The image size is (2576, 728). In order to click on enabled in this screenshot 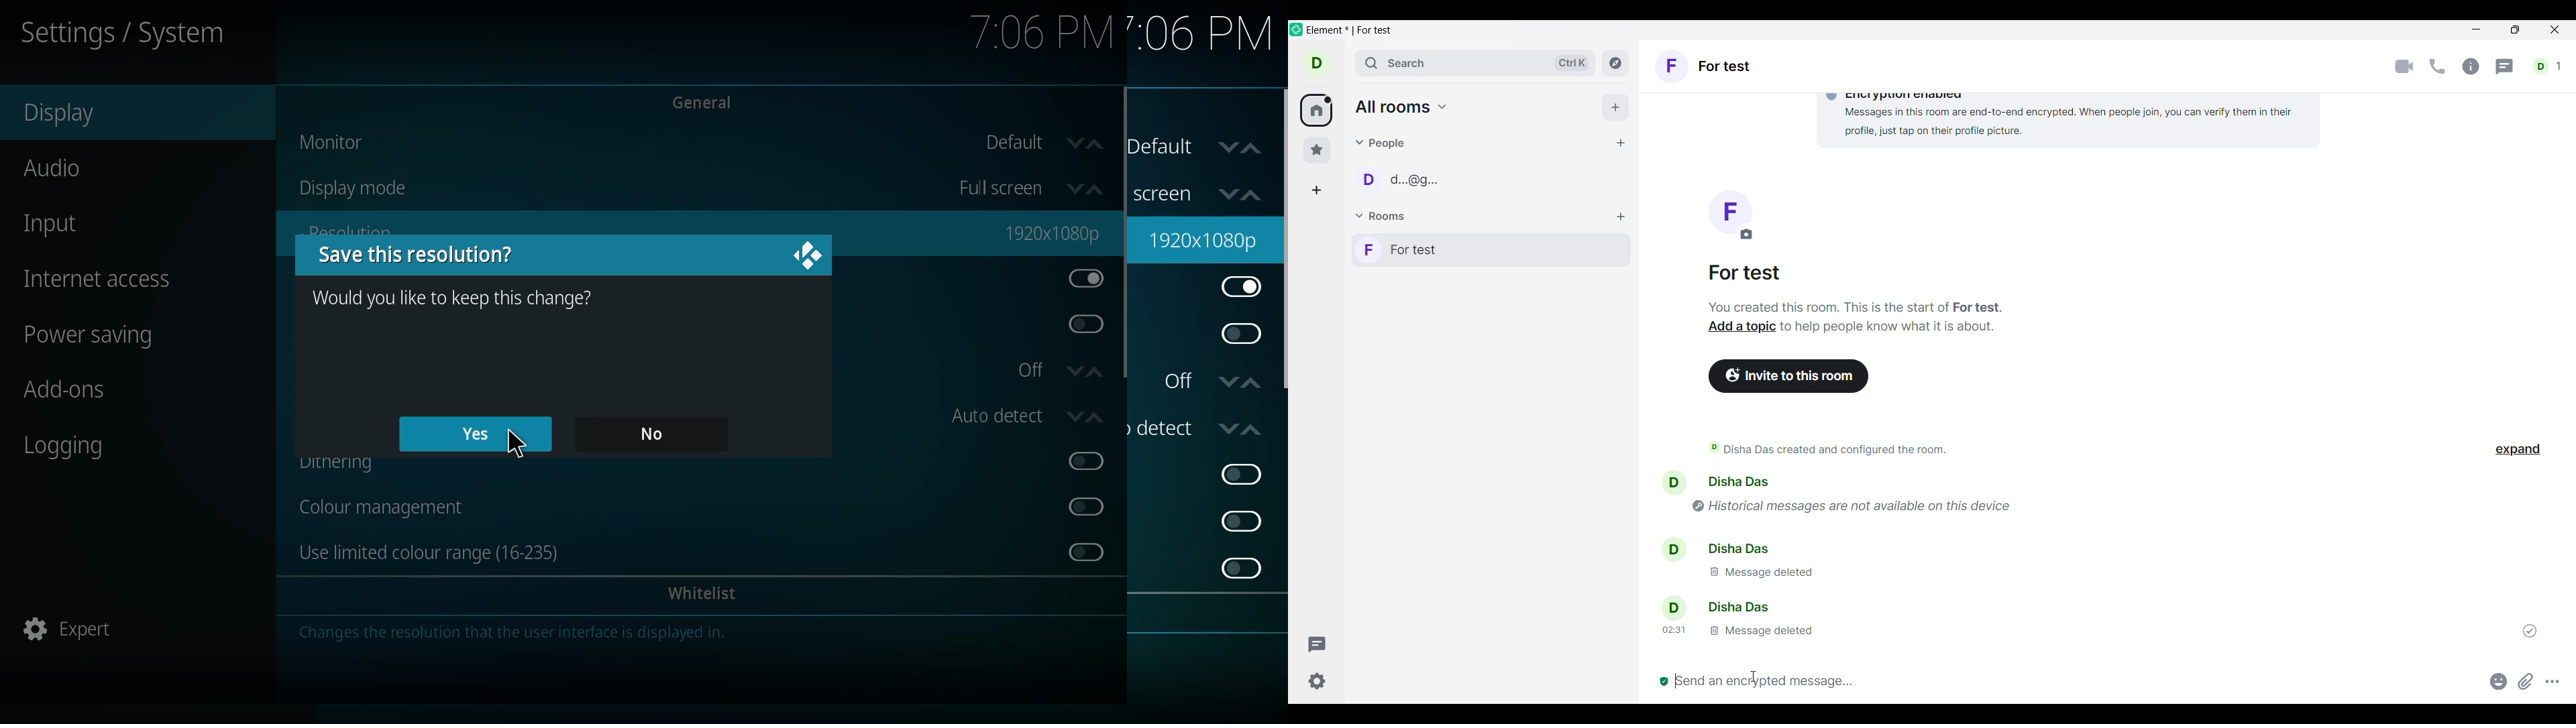, I will do `click(1081, 282)`.